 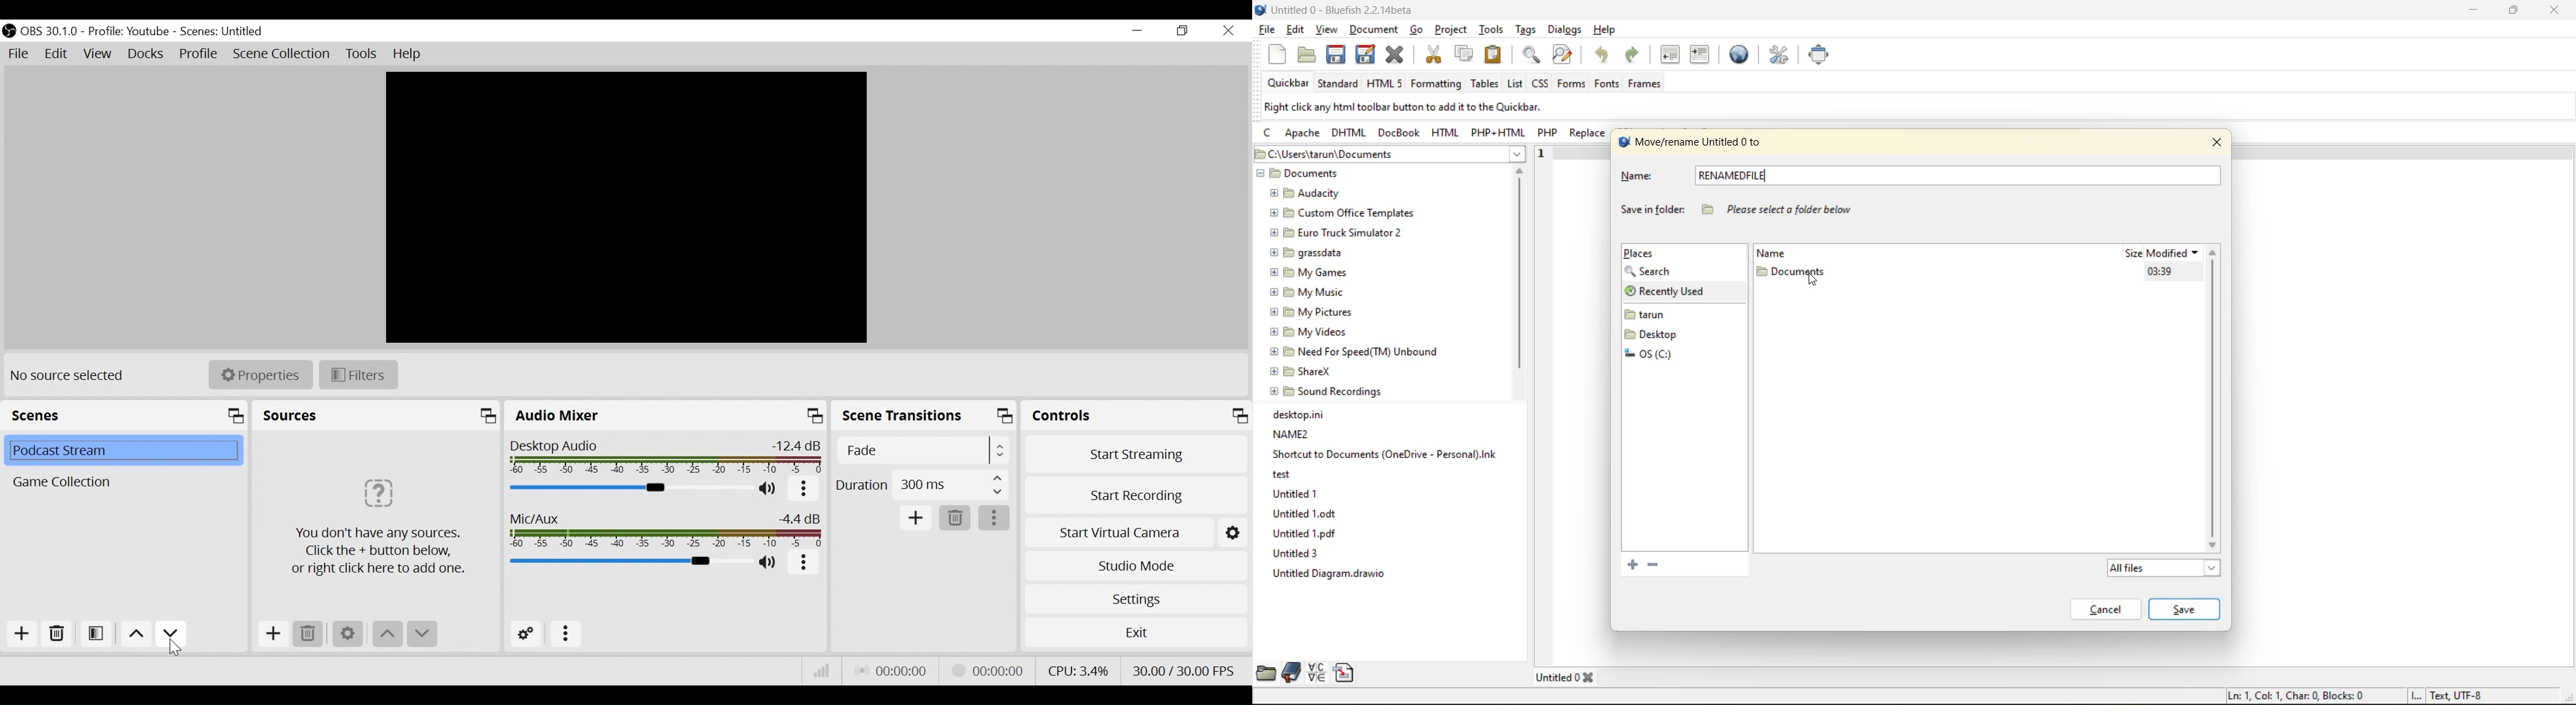 What do you see at coordinates (1234, 530) in the screenshot?
I see `Setting` at bounding box center [1234, 530].